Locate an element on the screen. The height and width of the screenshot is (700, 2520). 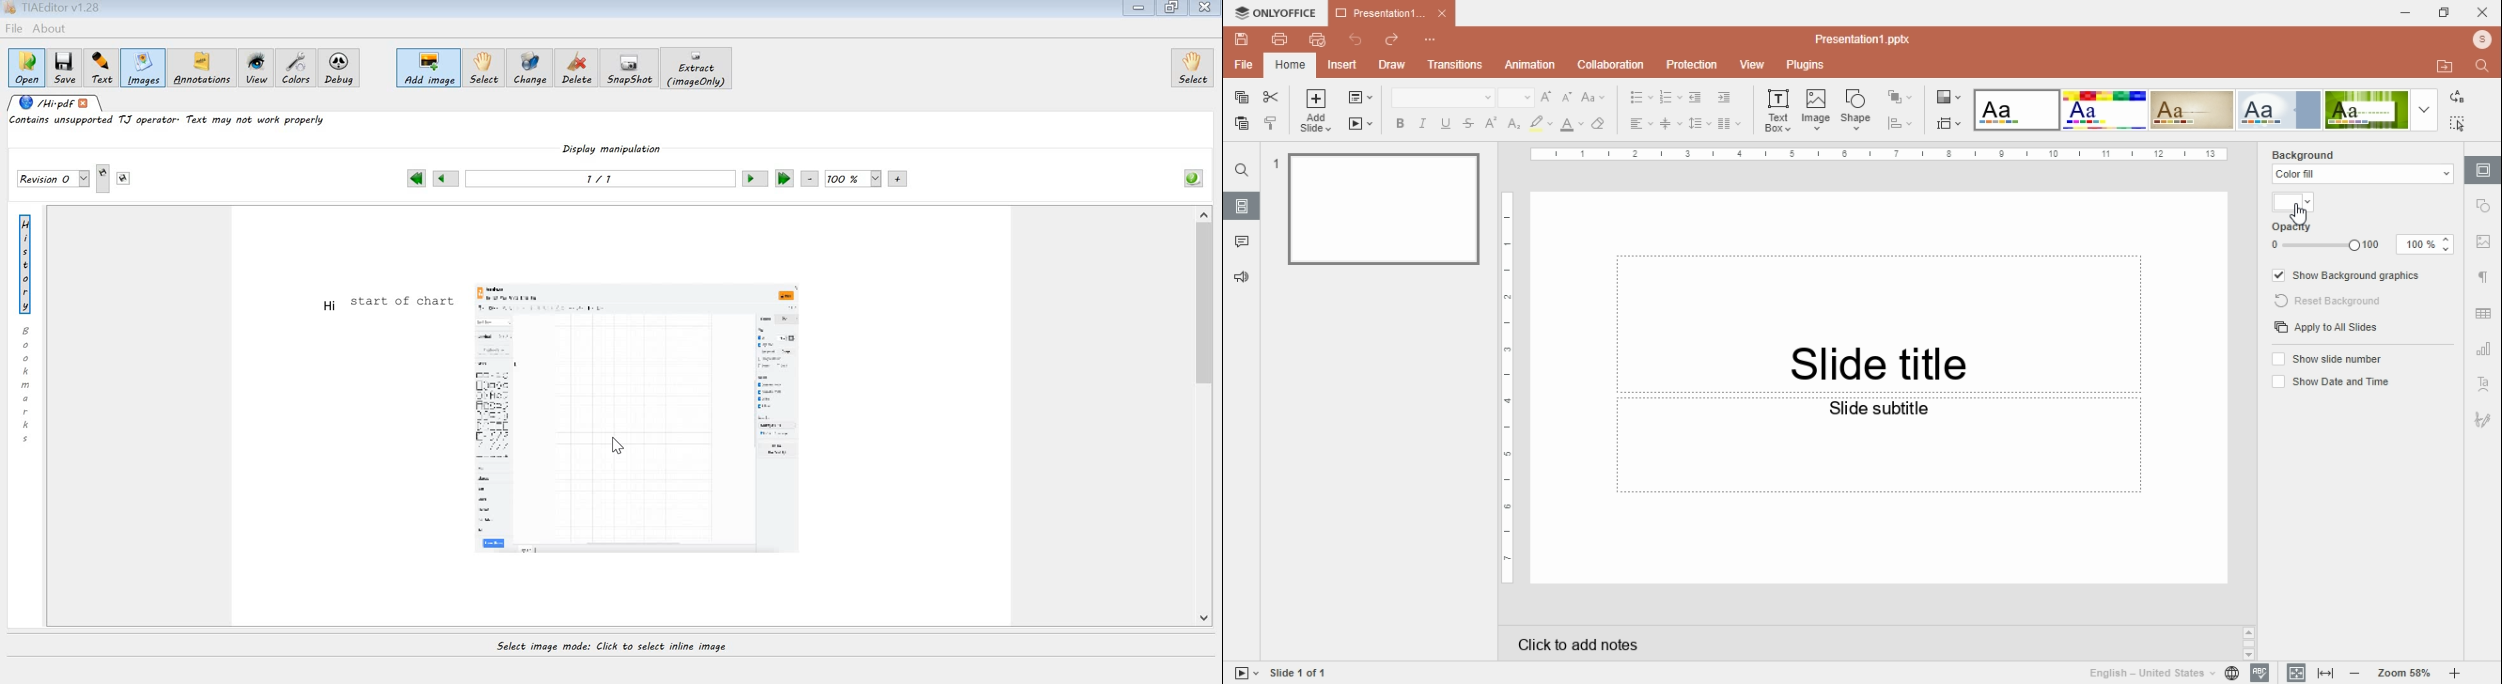
click to add notes is located at coordinates (1580, 646).